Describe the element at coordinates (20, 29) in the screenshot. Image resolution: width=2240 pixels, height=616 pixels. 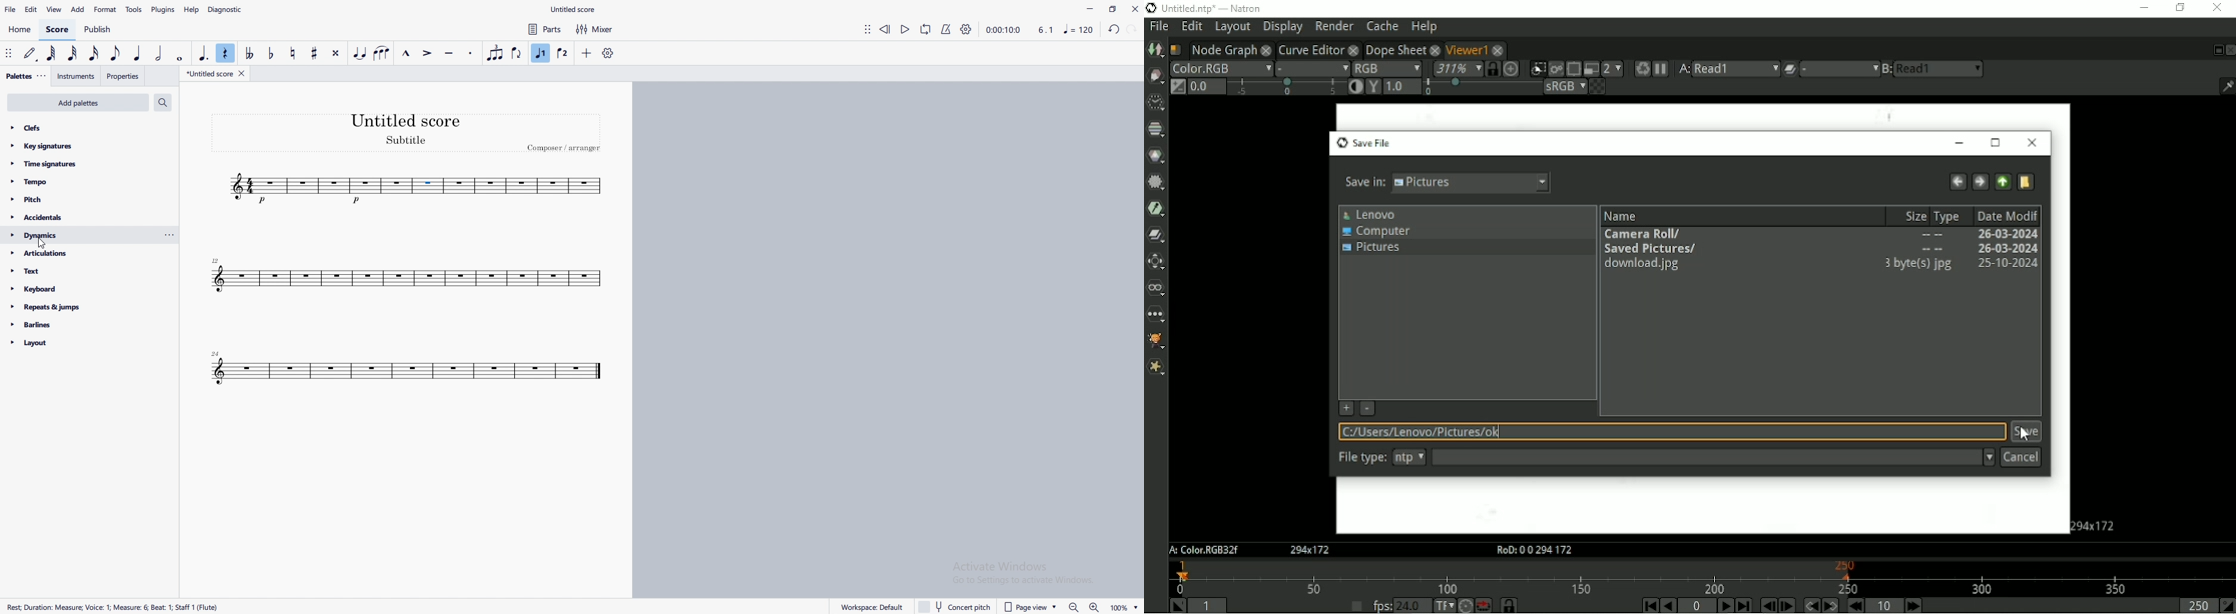
I see `home` at that location.